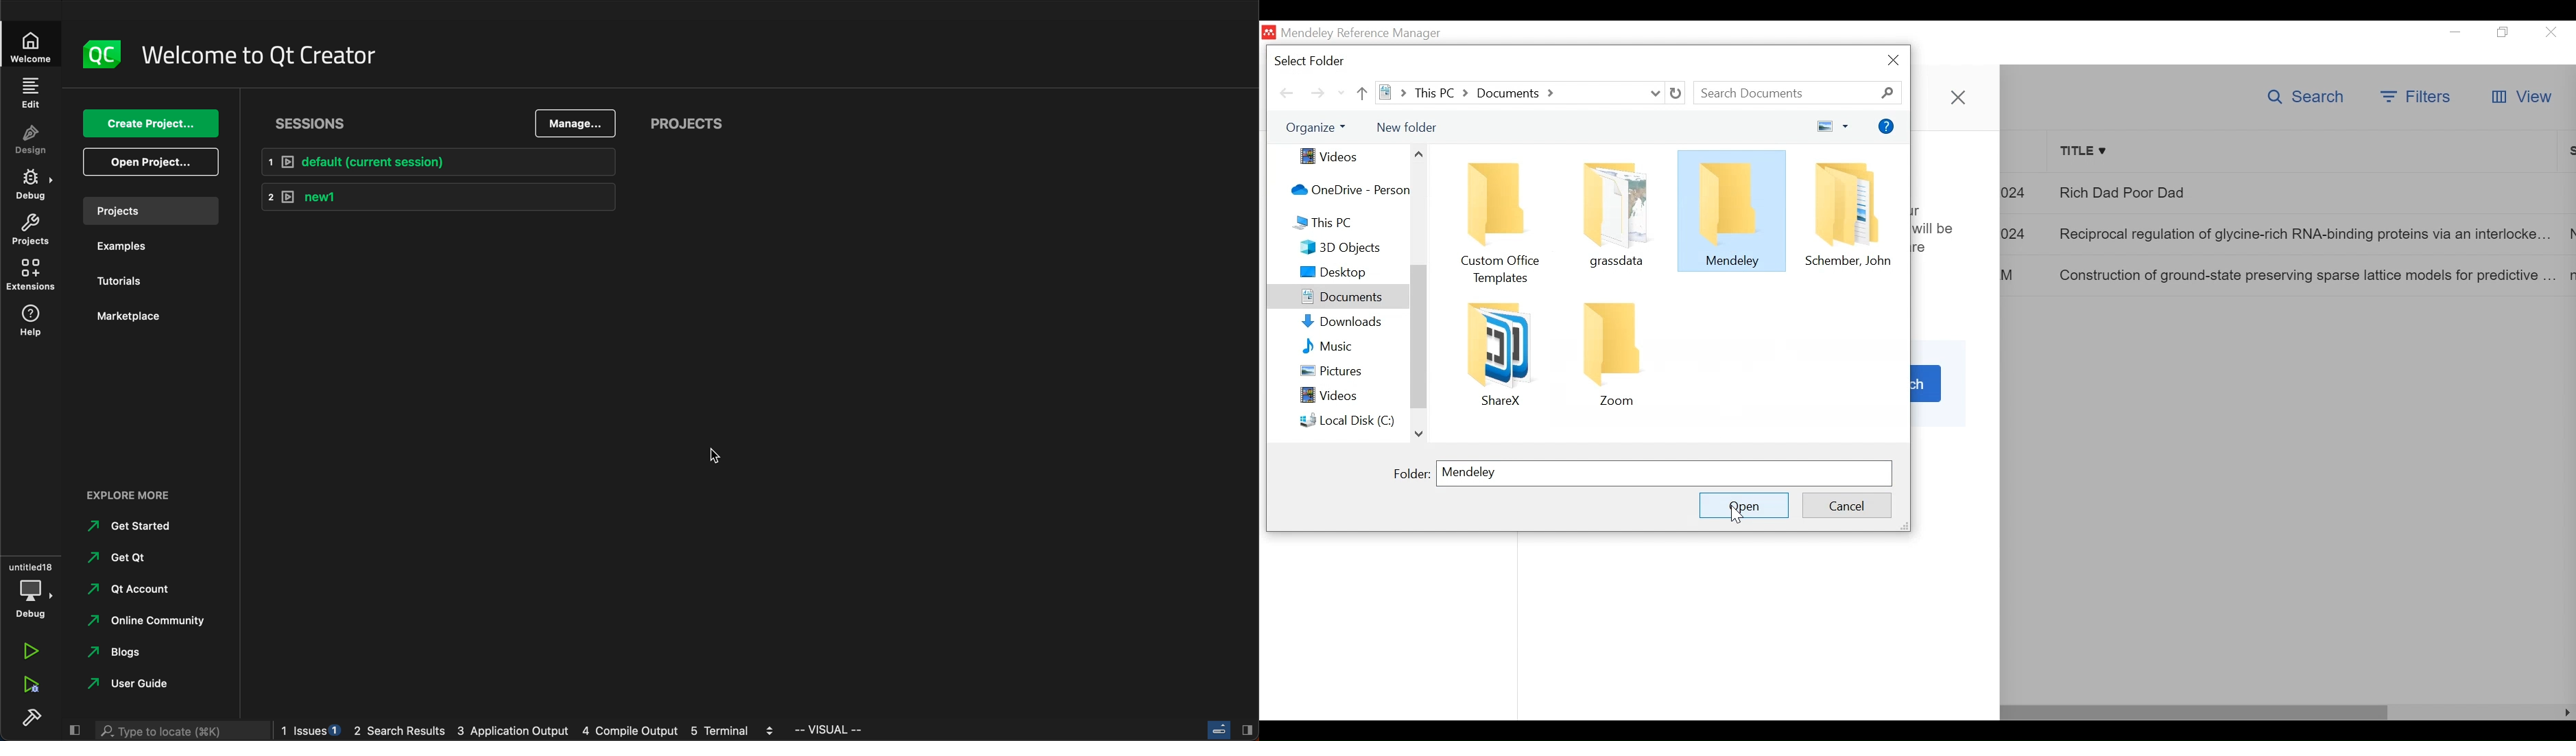 This screenshot has width=2576, height=756. Describe the element at coordinates (30, 186) in the screenshot. I see `debug` at that location.